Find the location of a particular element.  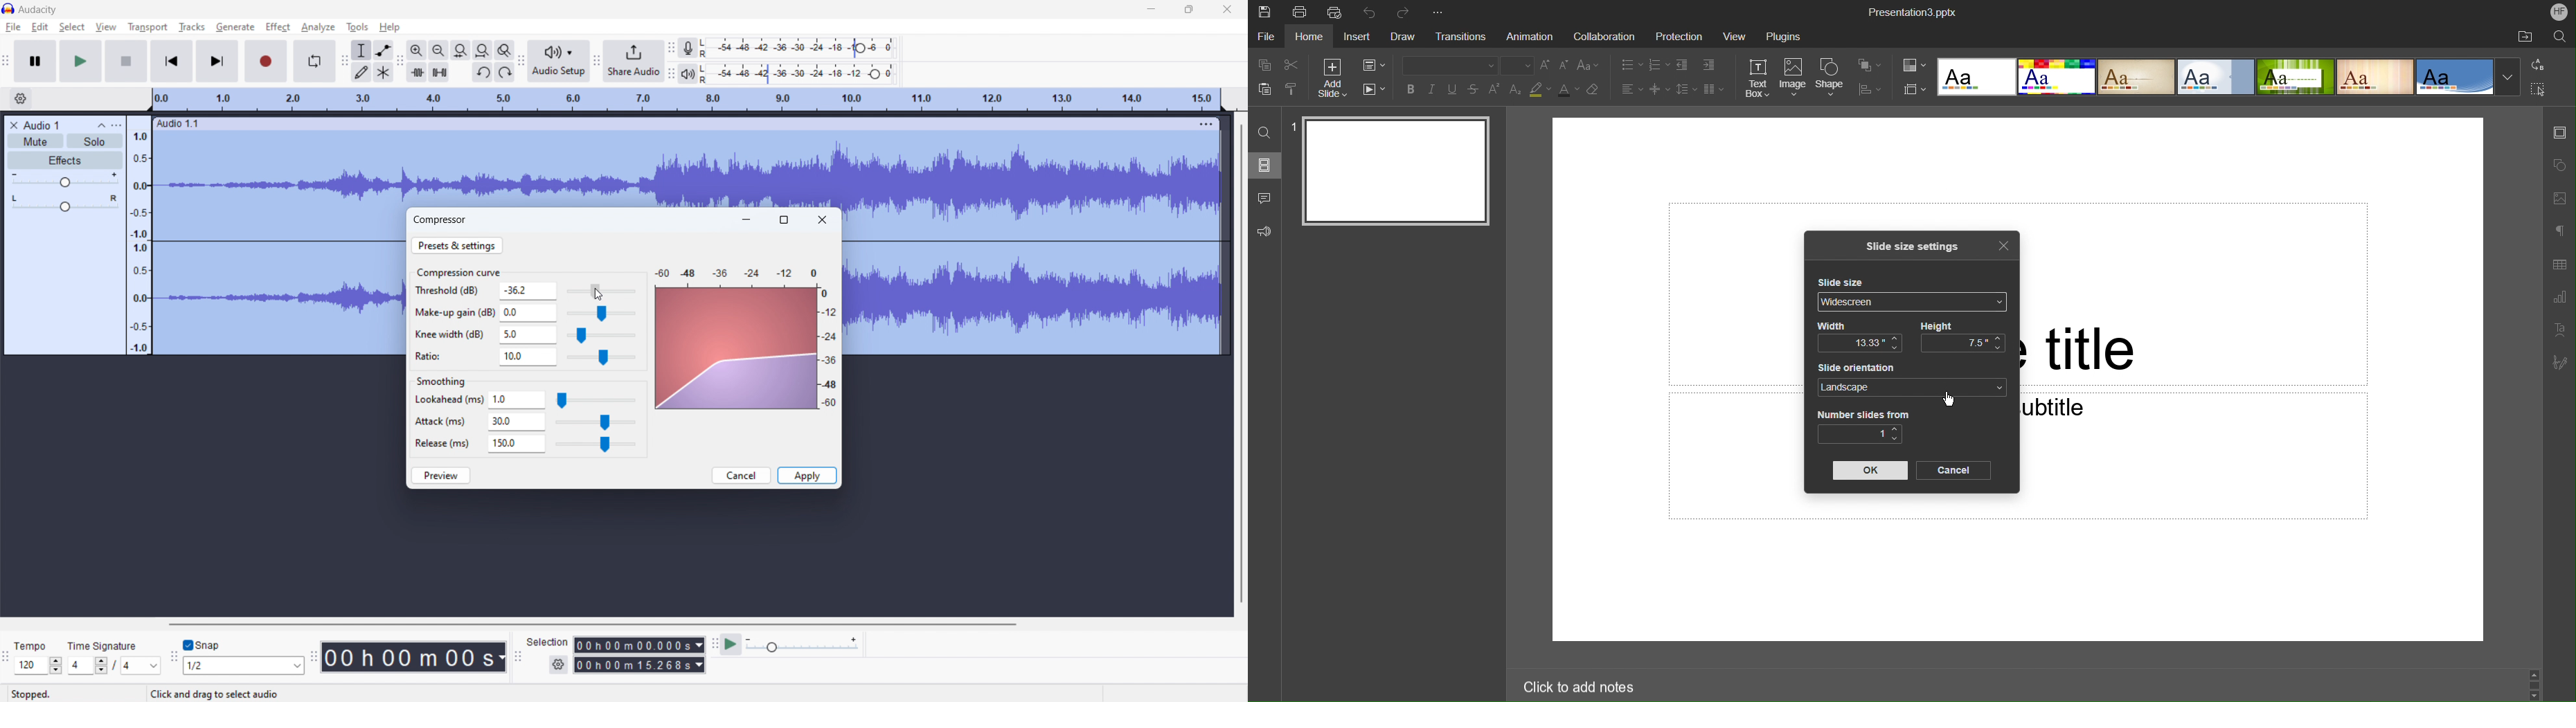

Stopped is located at coordinates (40, 693).